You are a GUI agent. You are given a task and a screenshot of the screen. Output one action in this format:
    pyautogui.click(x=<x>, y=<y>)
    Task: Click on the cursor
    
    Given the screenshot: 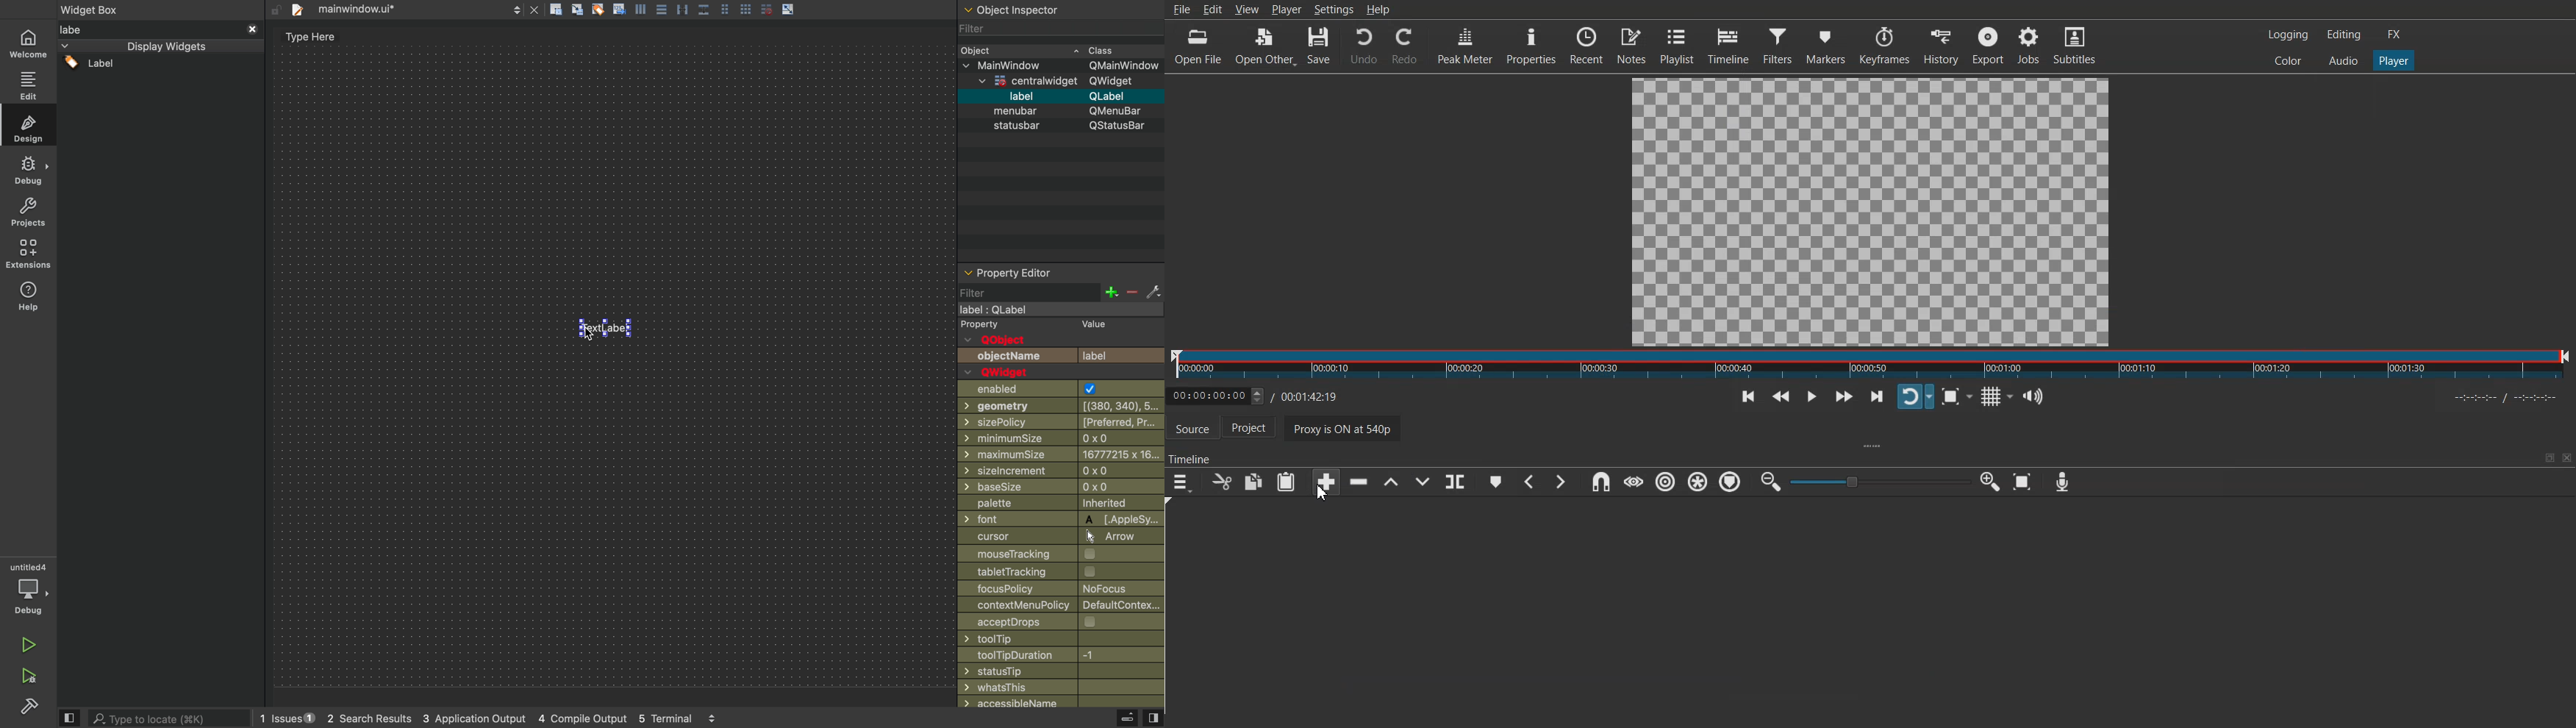 What is the action you would take?
    pyautogui.click(x=1321, y=495)
    